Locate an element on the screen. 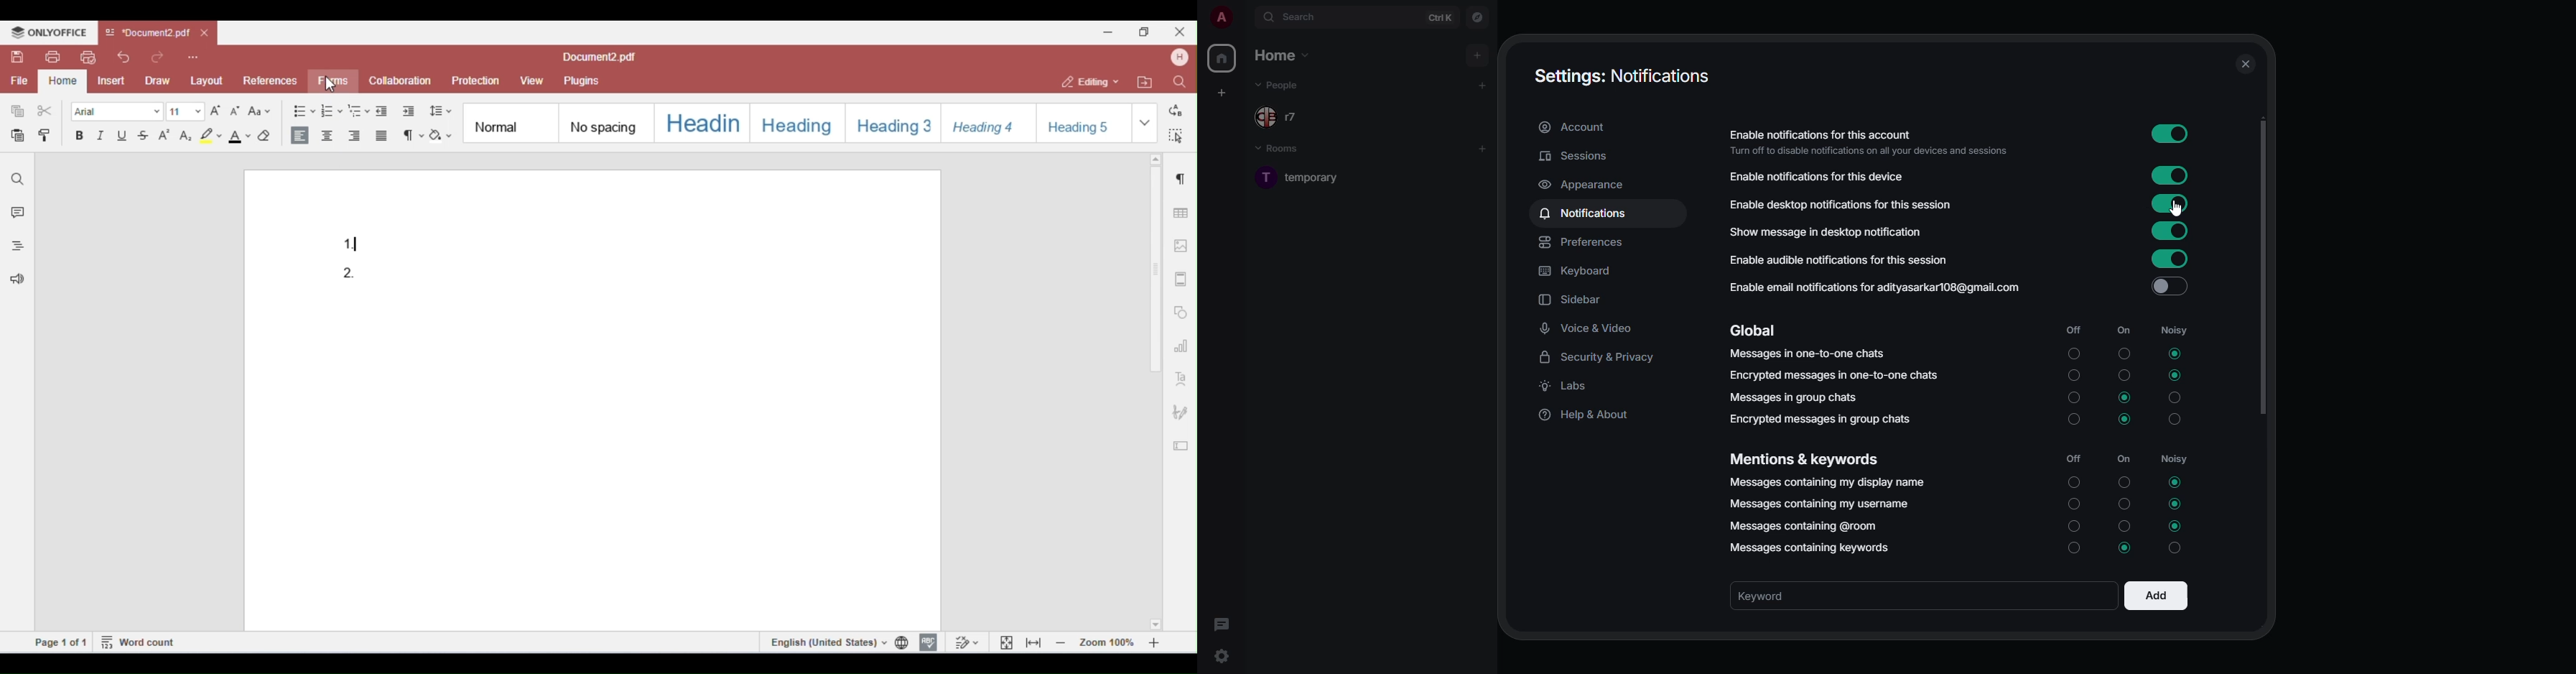  selected is located at coordinates (2173, 504).